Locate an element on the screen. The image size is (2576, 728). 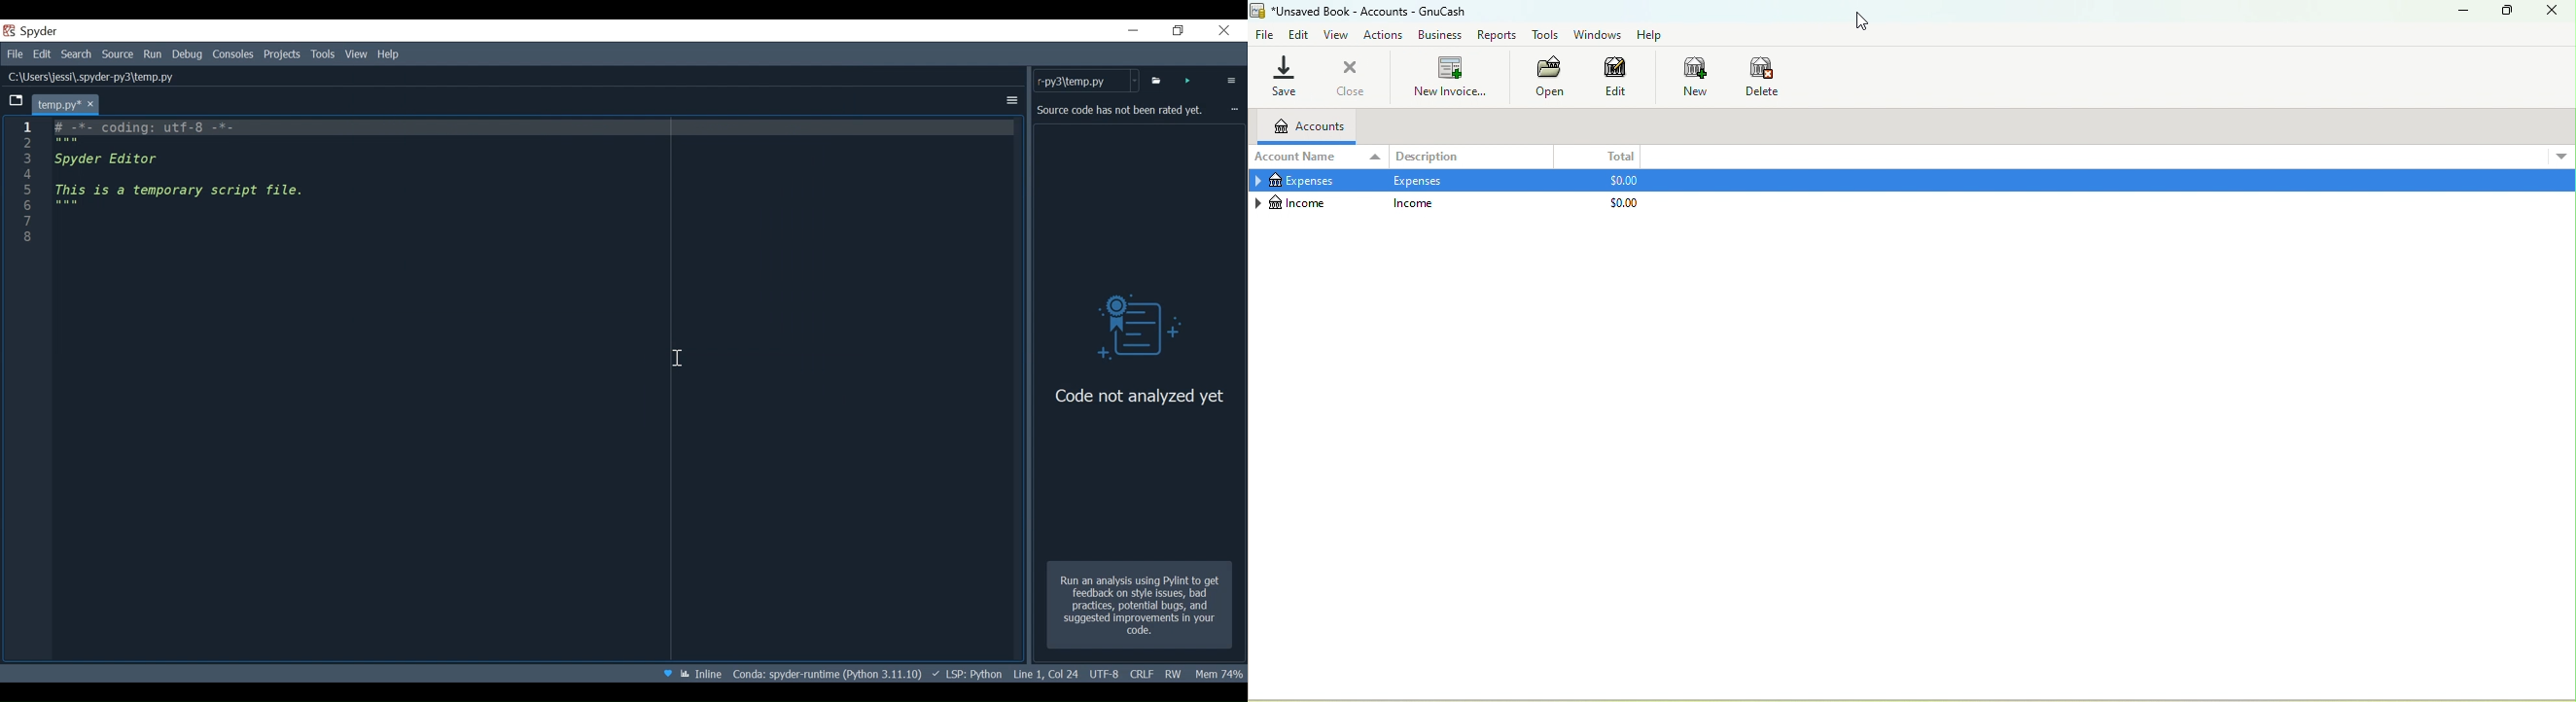
more is located at coordinates (1233, 109).